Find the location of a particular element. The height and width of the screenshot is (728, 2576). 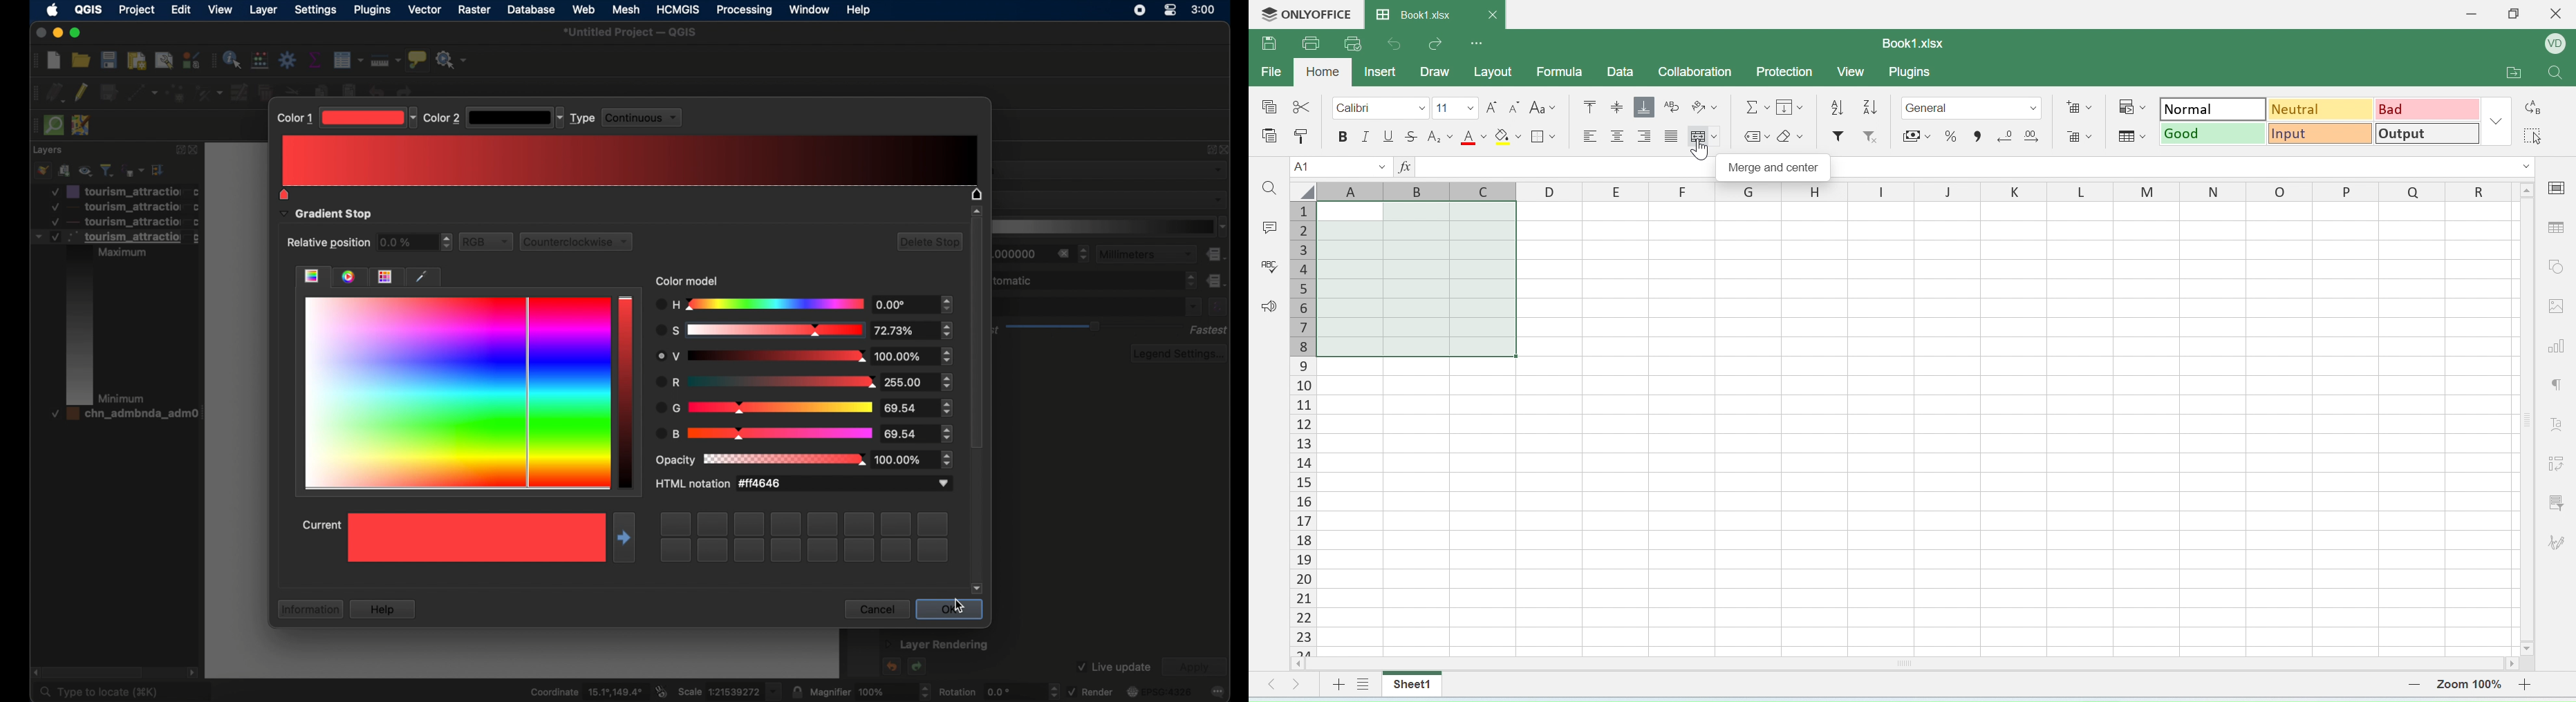

comment is located at coordinates (1272, 226).